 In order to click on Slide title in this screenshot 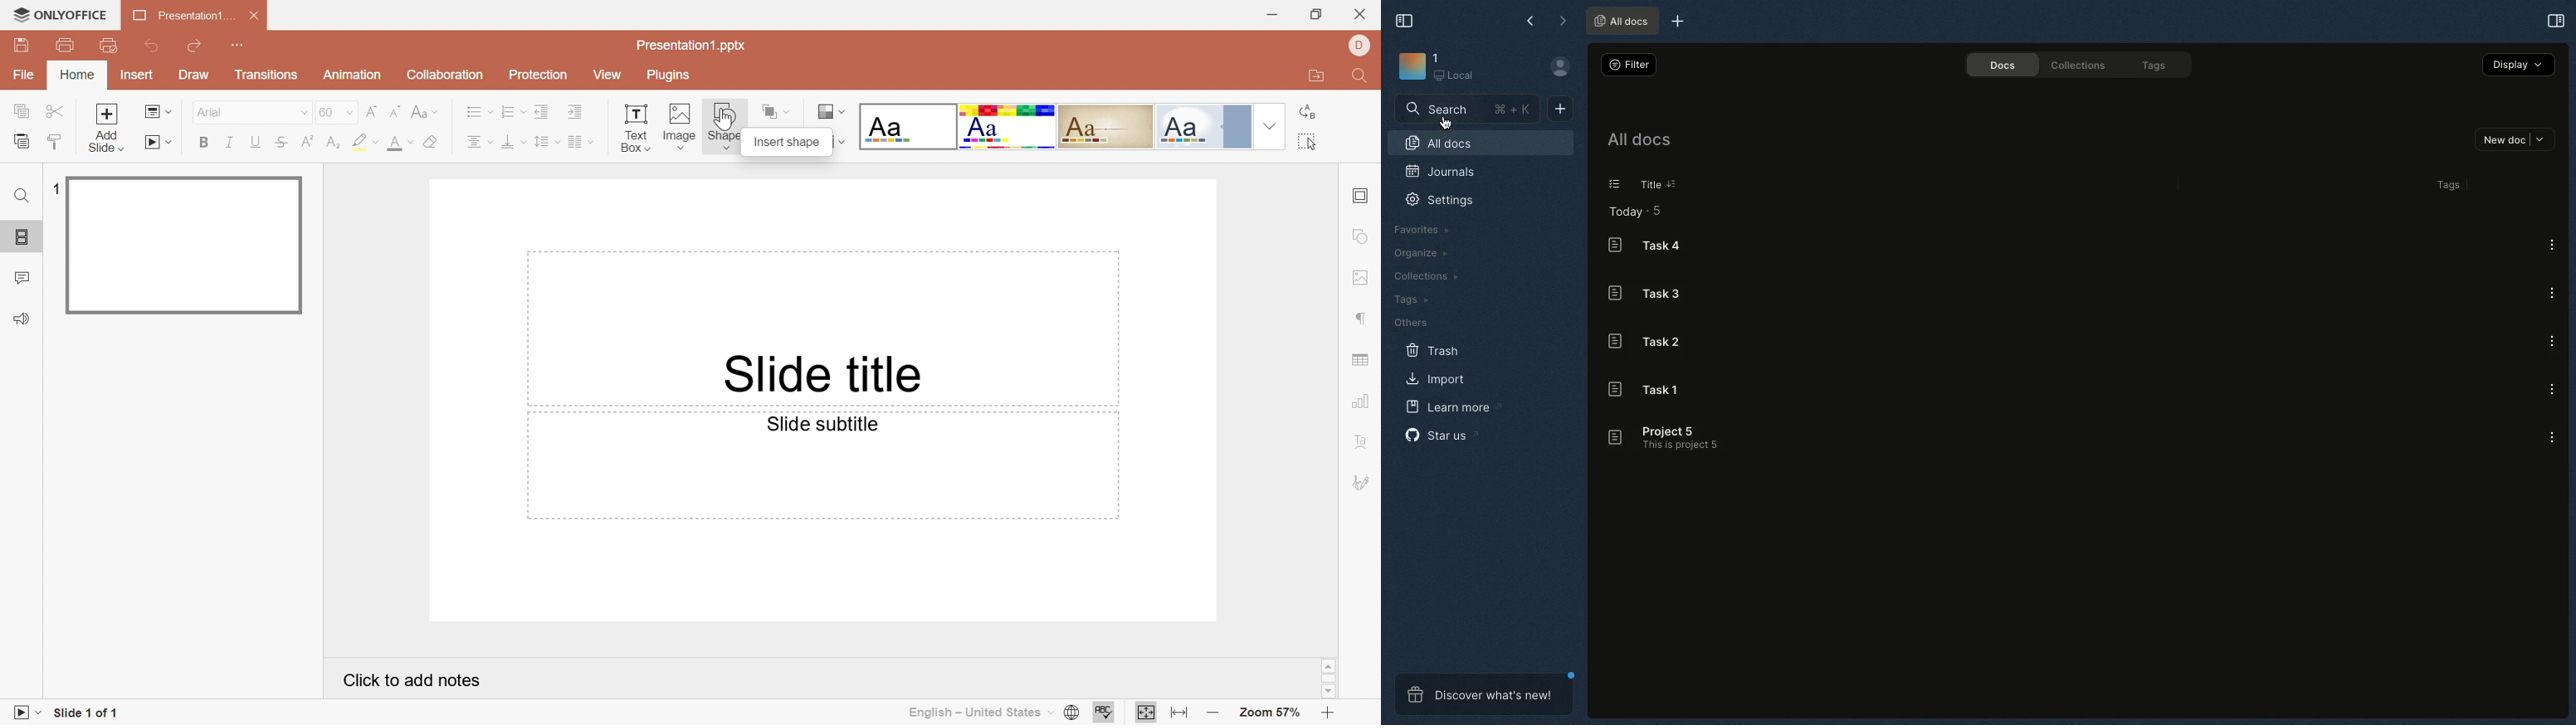, I will do `click(820, 373)`.